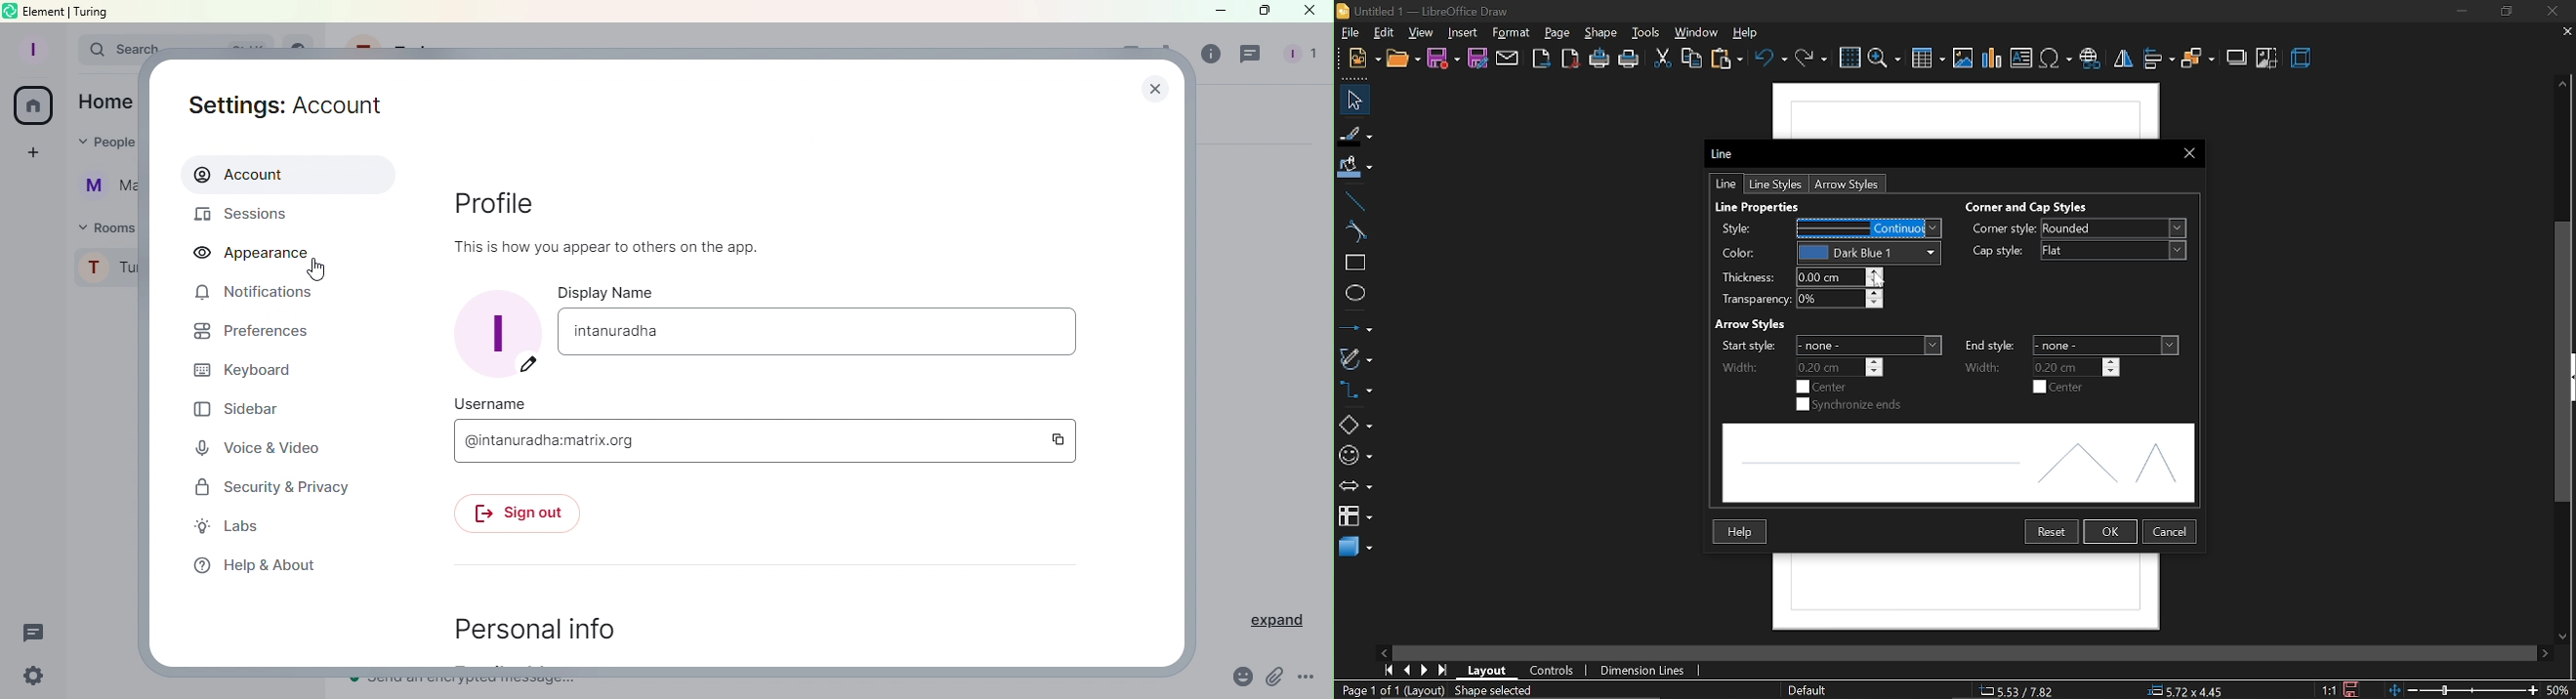  What do you see at coordinates (1356, 231) in the screenshot?
I see `curve` at bounding box center [1356, 231].